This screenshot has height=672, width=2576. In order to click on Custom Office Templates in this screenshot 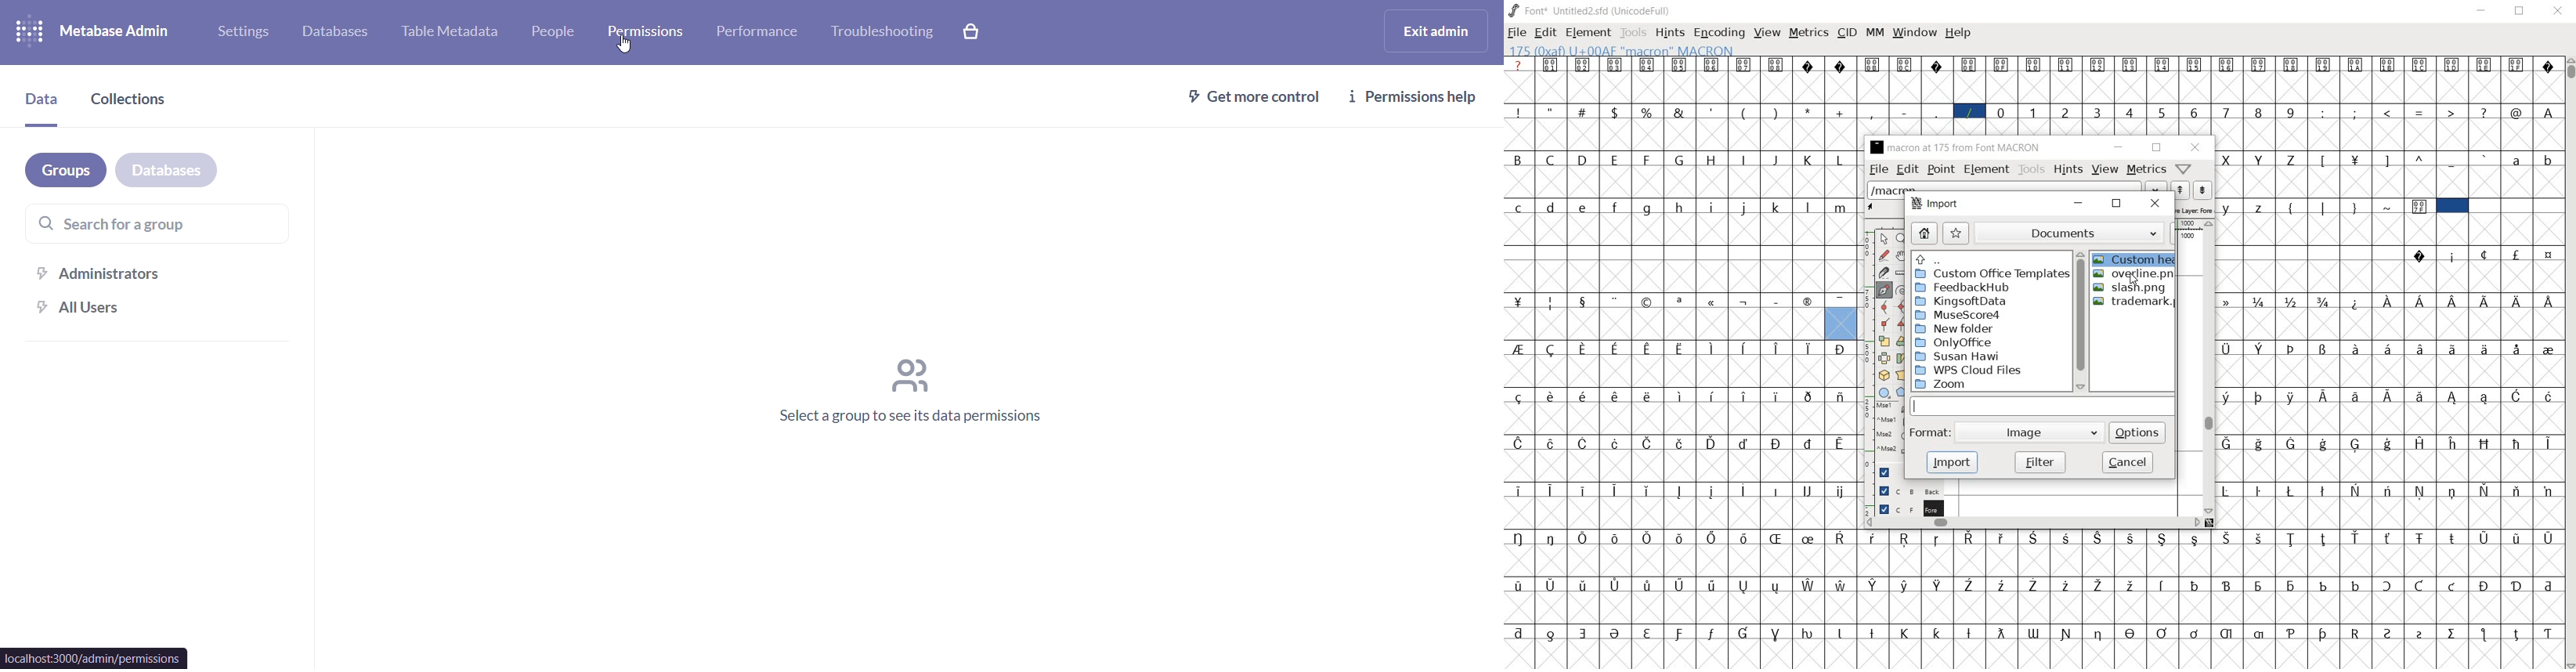, I will do `click(1992, 273)`.